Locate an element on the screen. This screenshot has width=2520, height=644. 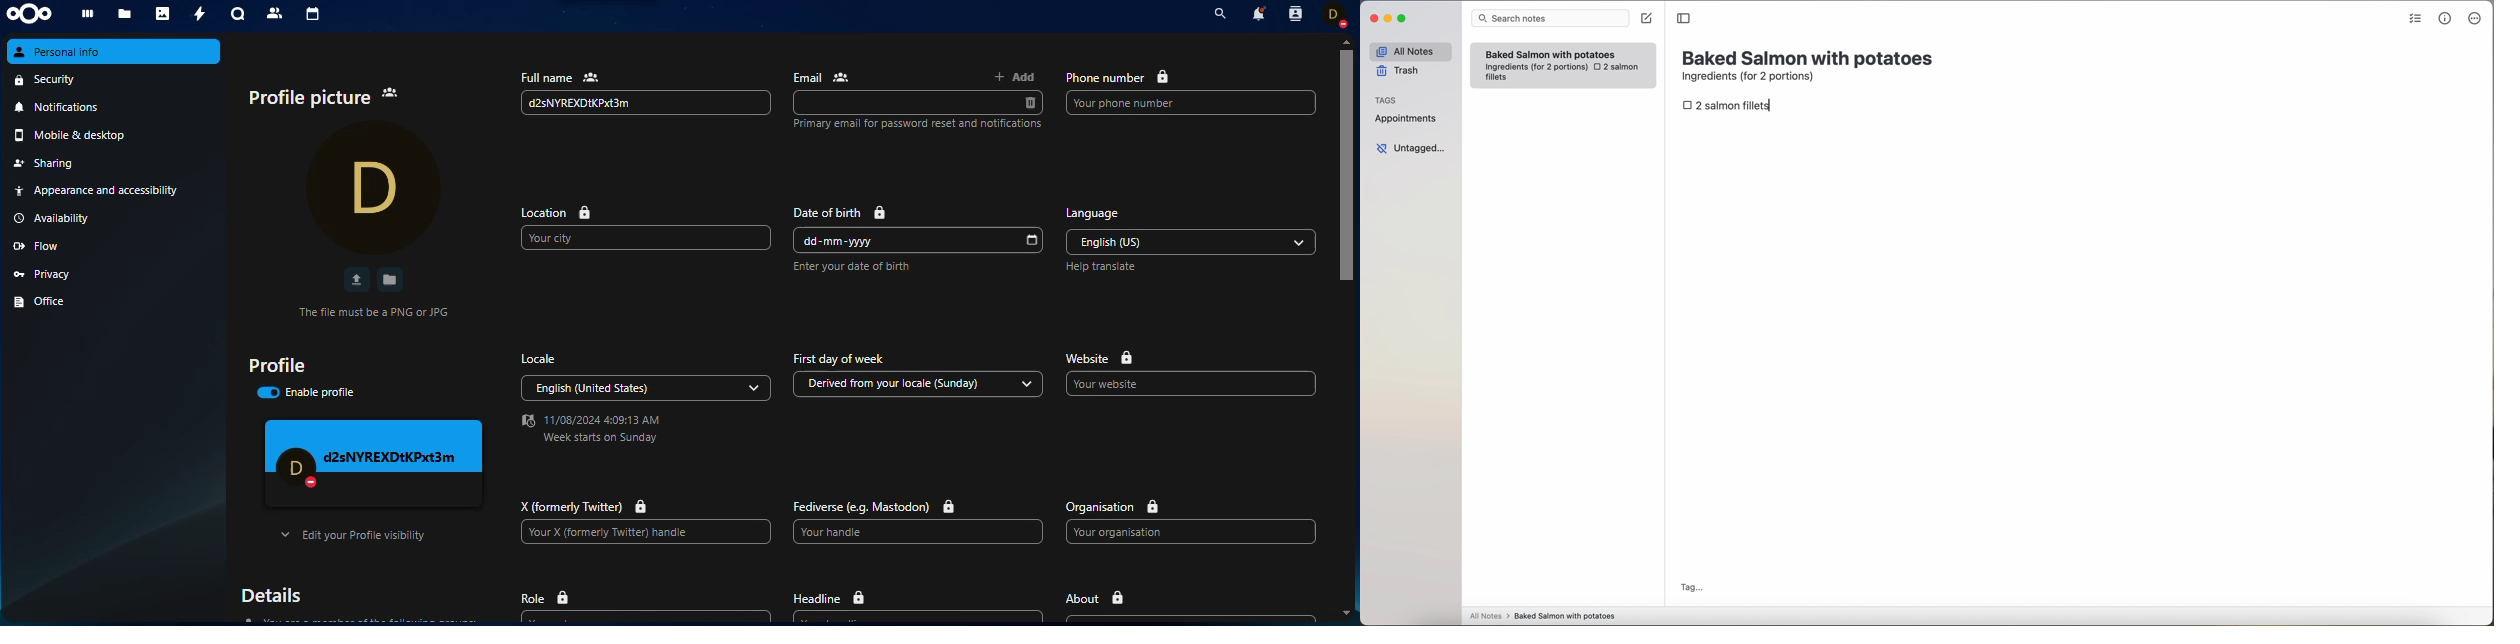
Derived from your locale (Sunday) is located at coordinates (904, 384).